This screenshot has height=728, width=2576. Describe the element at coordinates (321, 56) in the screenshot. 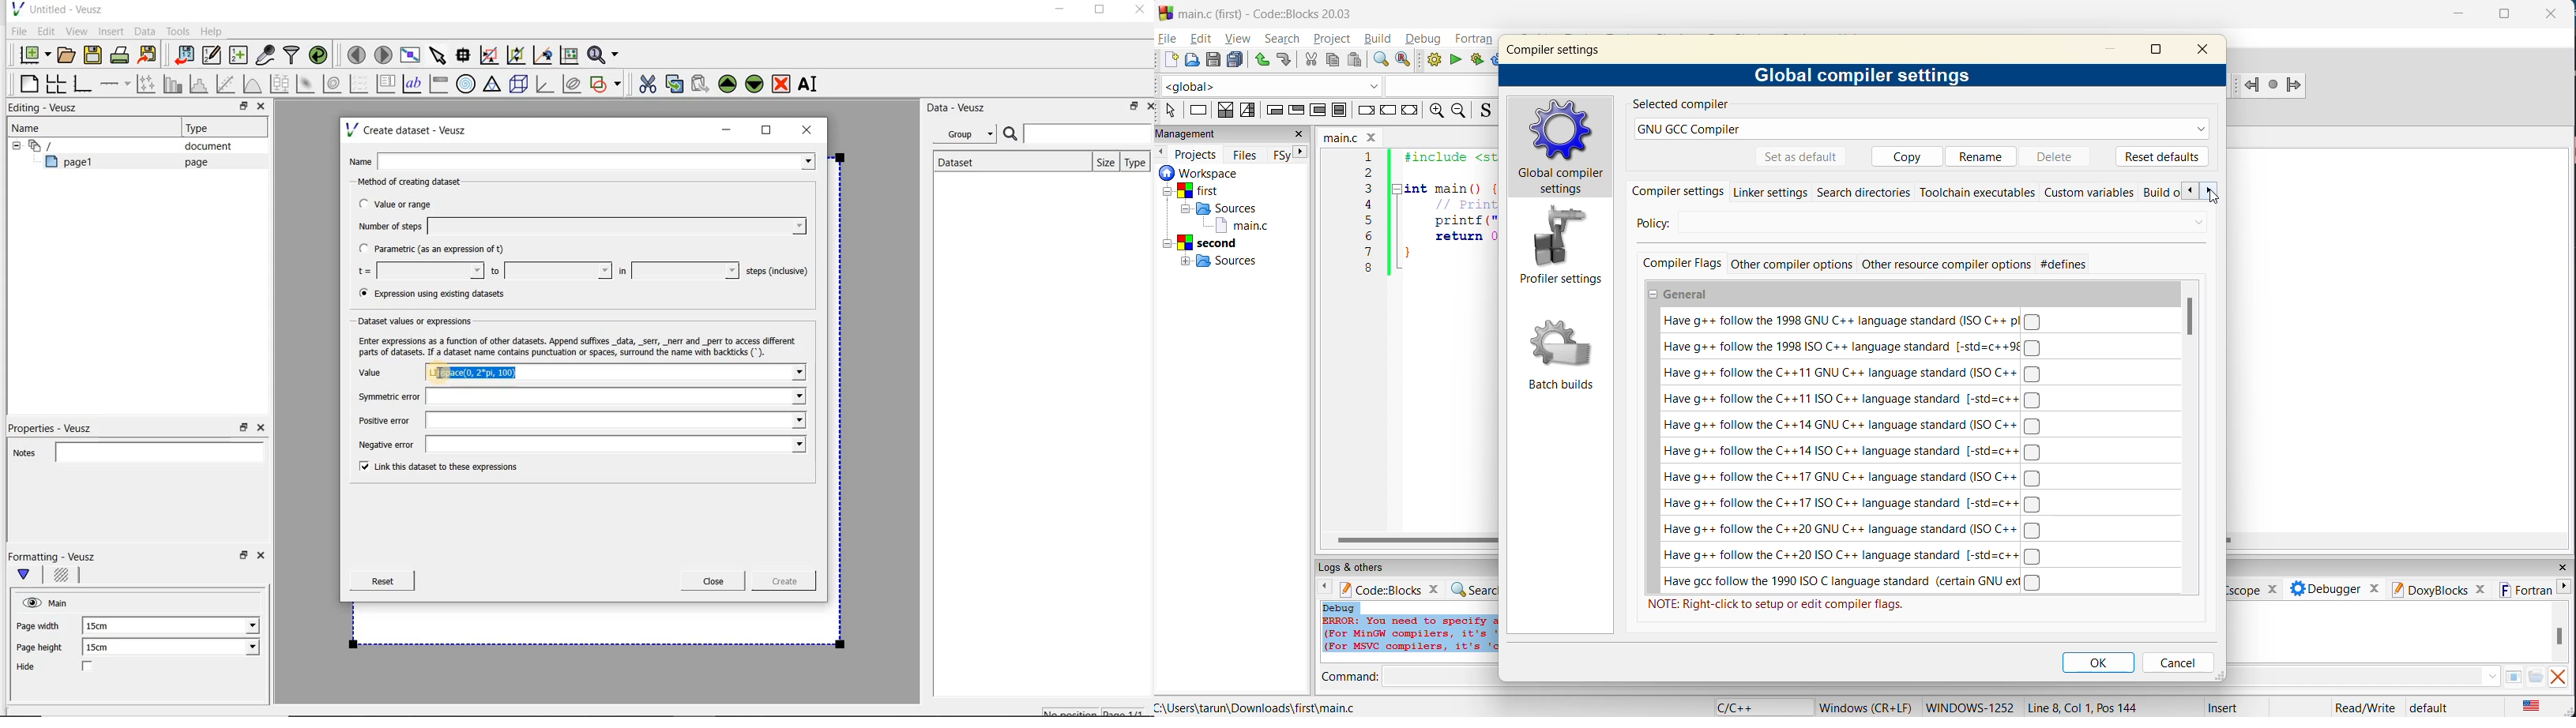

I see `reload linked datasets` at that location.